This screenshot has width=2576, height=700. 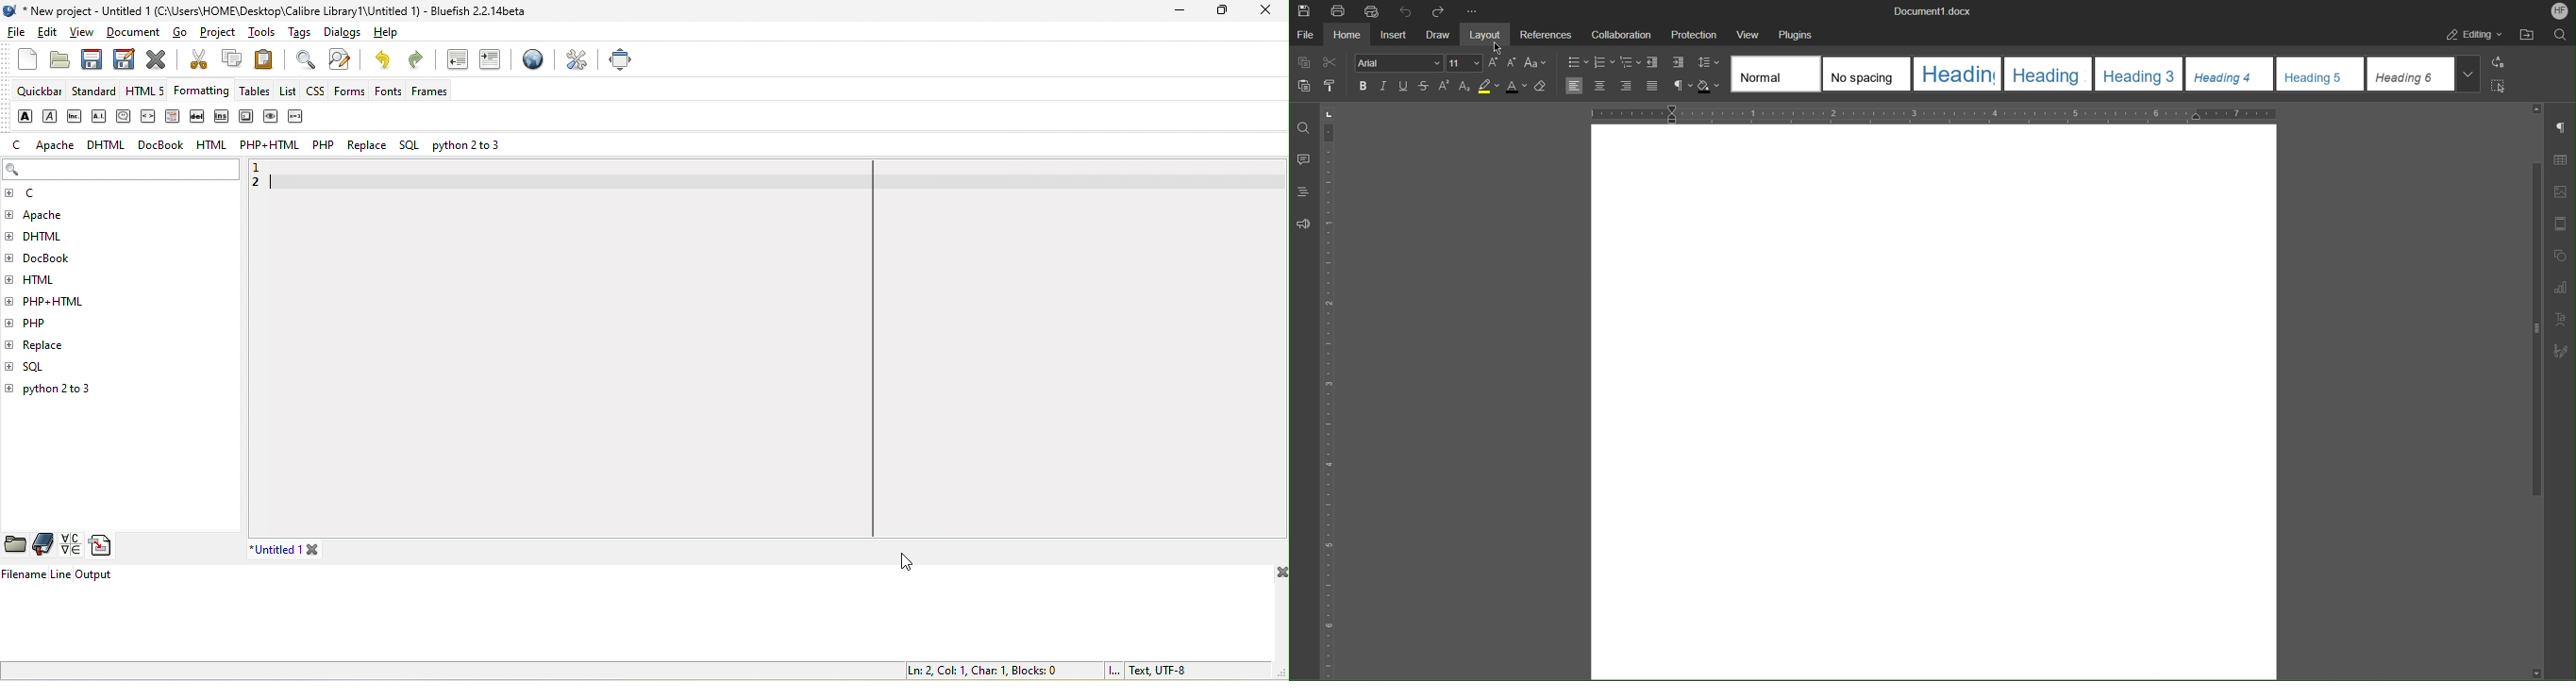 I want to click on Bold, so click(x=1364, y=86).